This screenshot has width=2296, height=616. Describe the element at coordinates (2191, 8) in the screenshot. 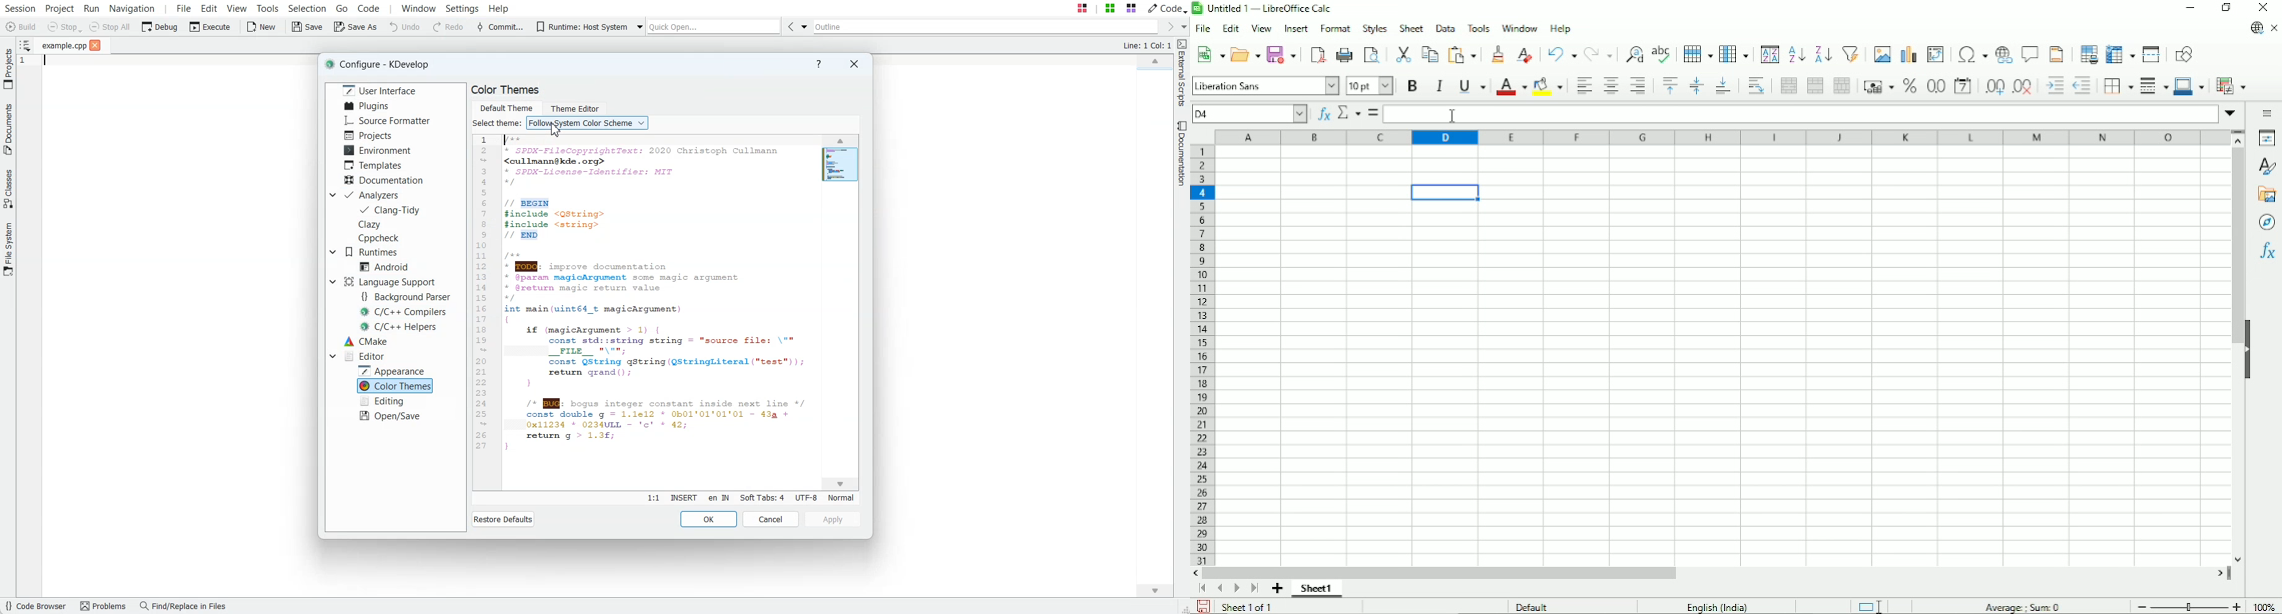

I see `Minimize` at that location.